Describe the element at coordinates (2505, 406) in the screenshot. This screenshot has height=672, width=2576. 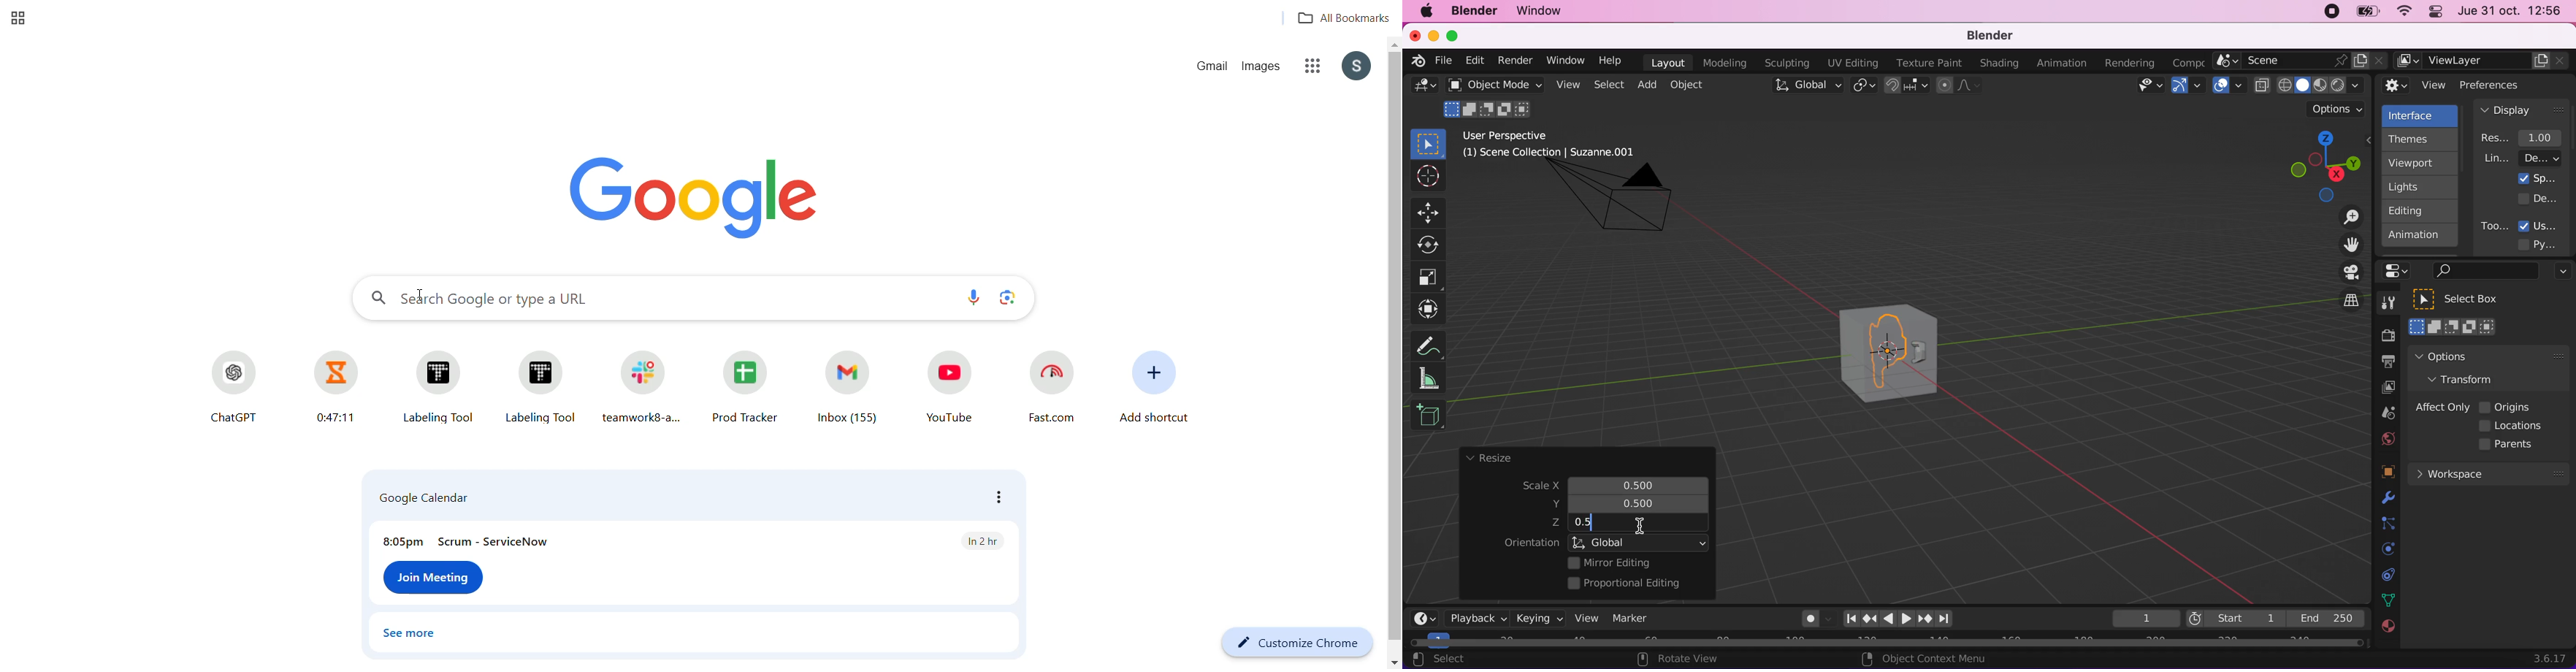
I see `origins` at that location.